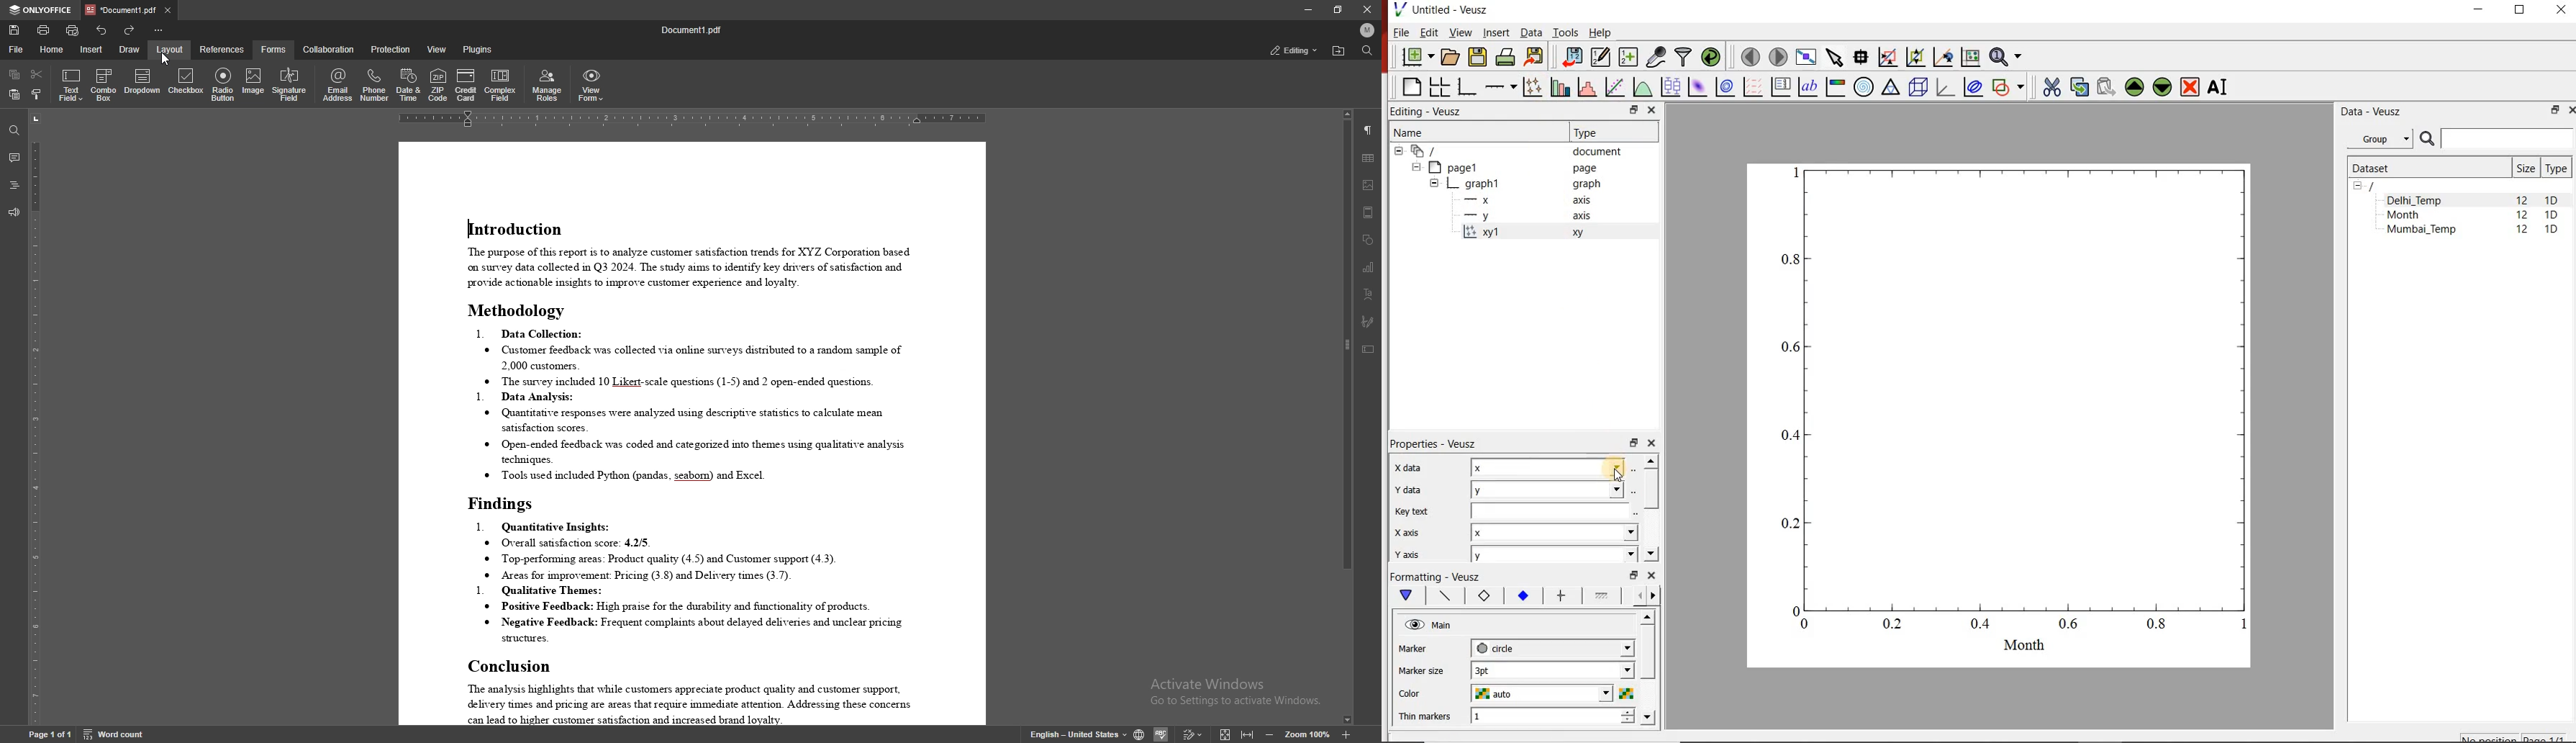 Image resolution: width=2576 pixels, height=756 pixels. Describe the element at coordinates (1430, 625) in the screenshot. I see `Main` at that location.